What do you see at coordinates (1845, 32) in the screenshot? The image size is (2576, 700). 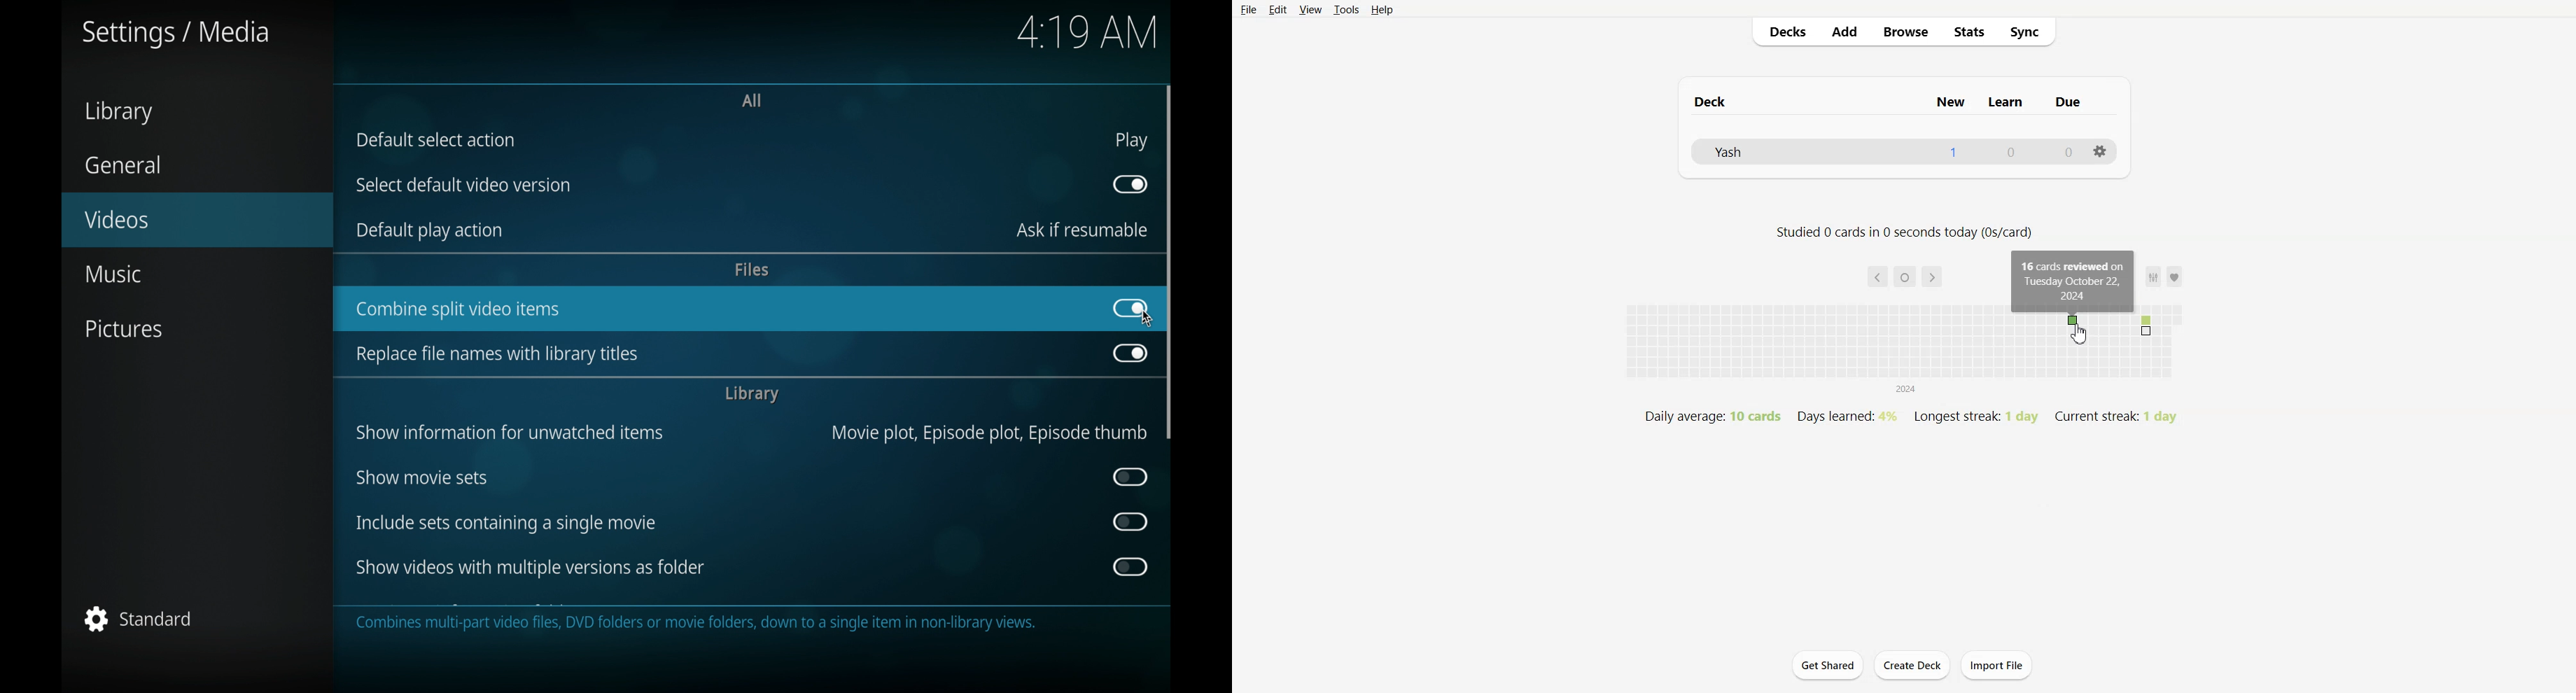 I see `Add` at bounding box center [1845, 32].